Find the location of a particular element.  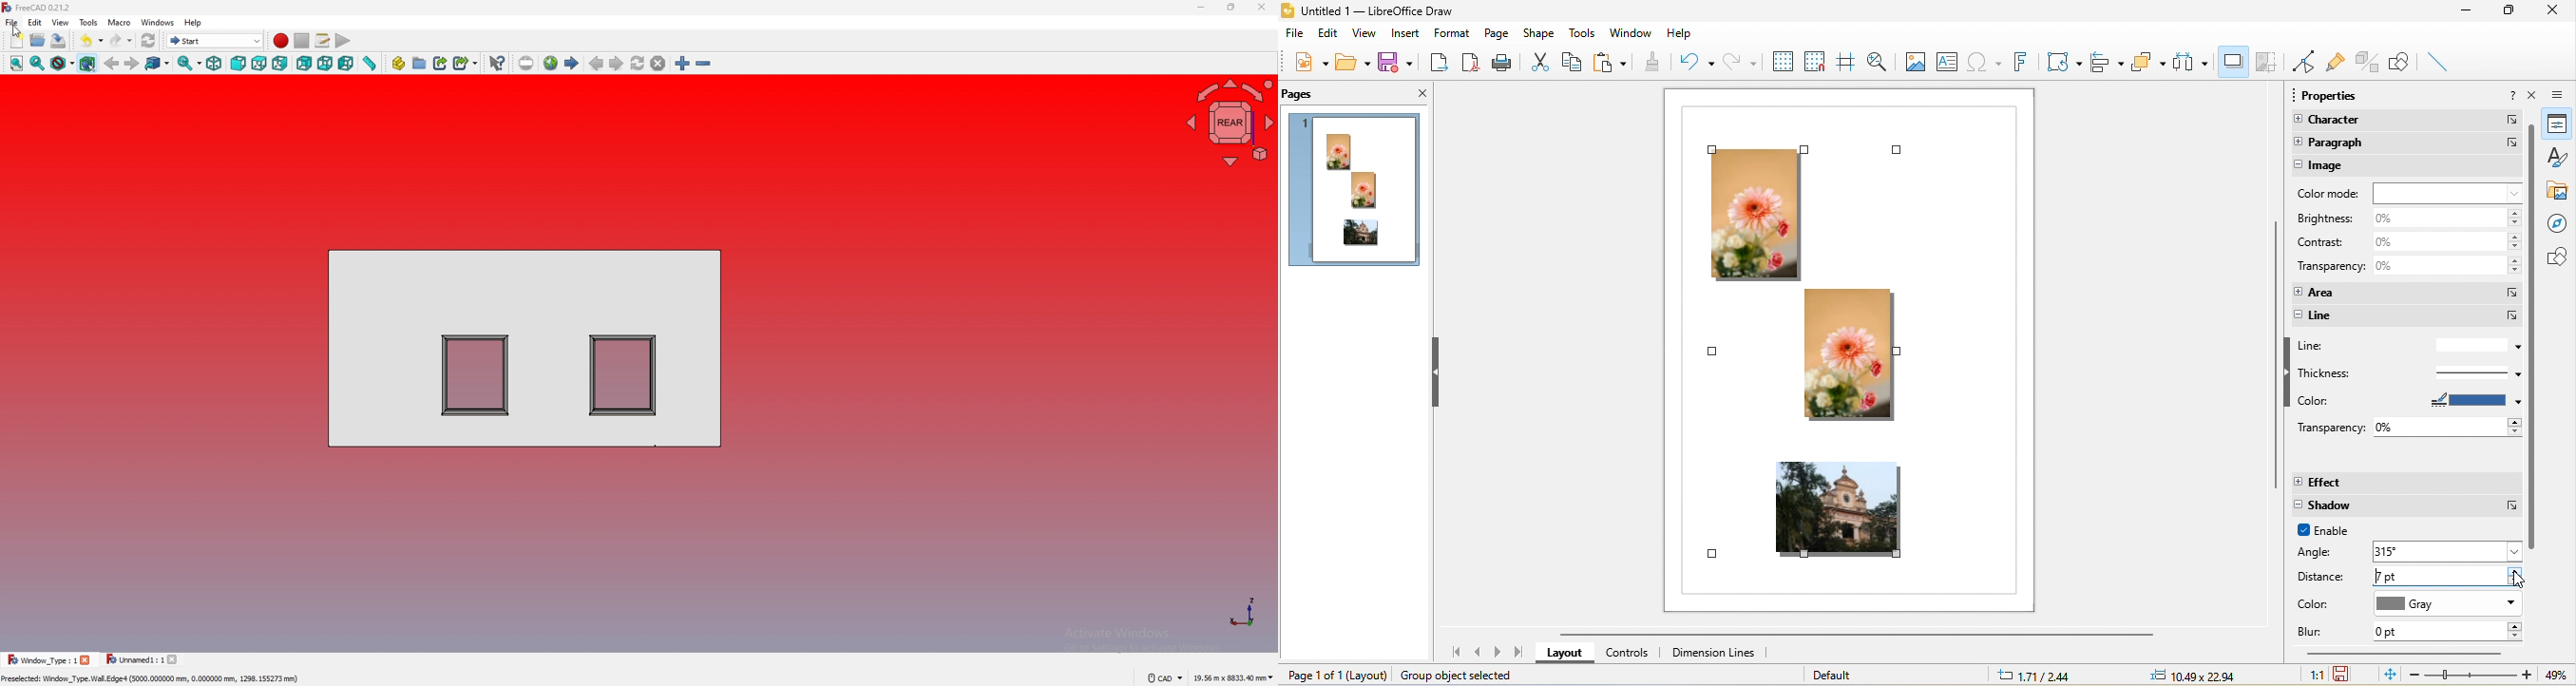

snap to grids is located at coordinates (1815, 60).